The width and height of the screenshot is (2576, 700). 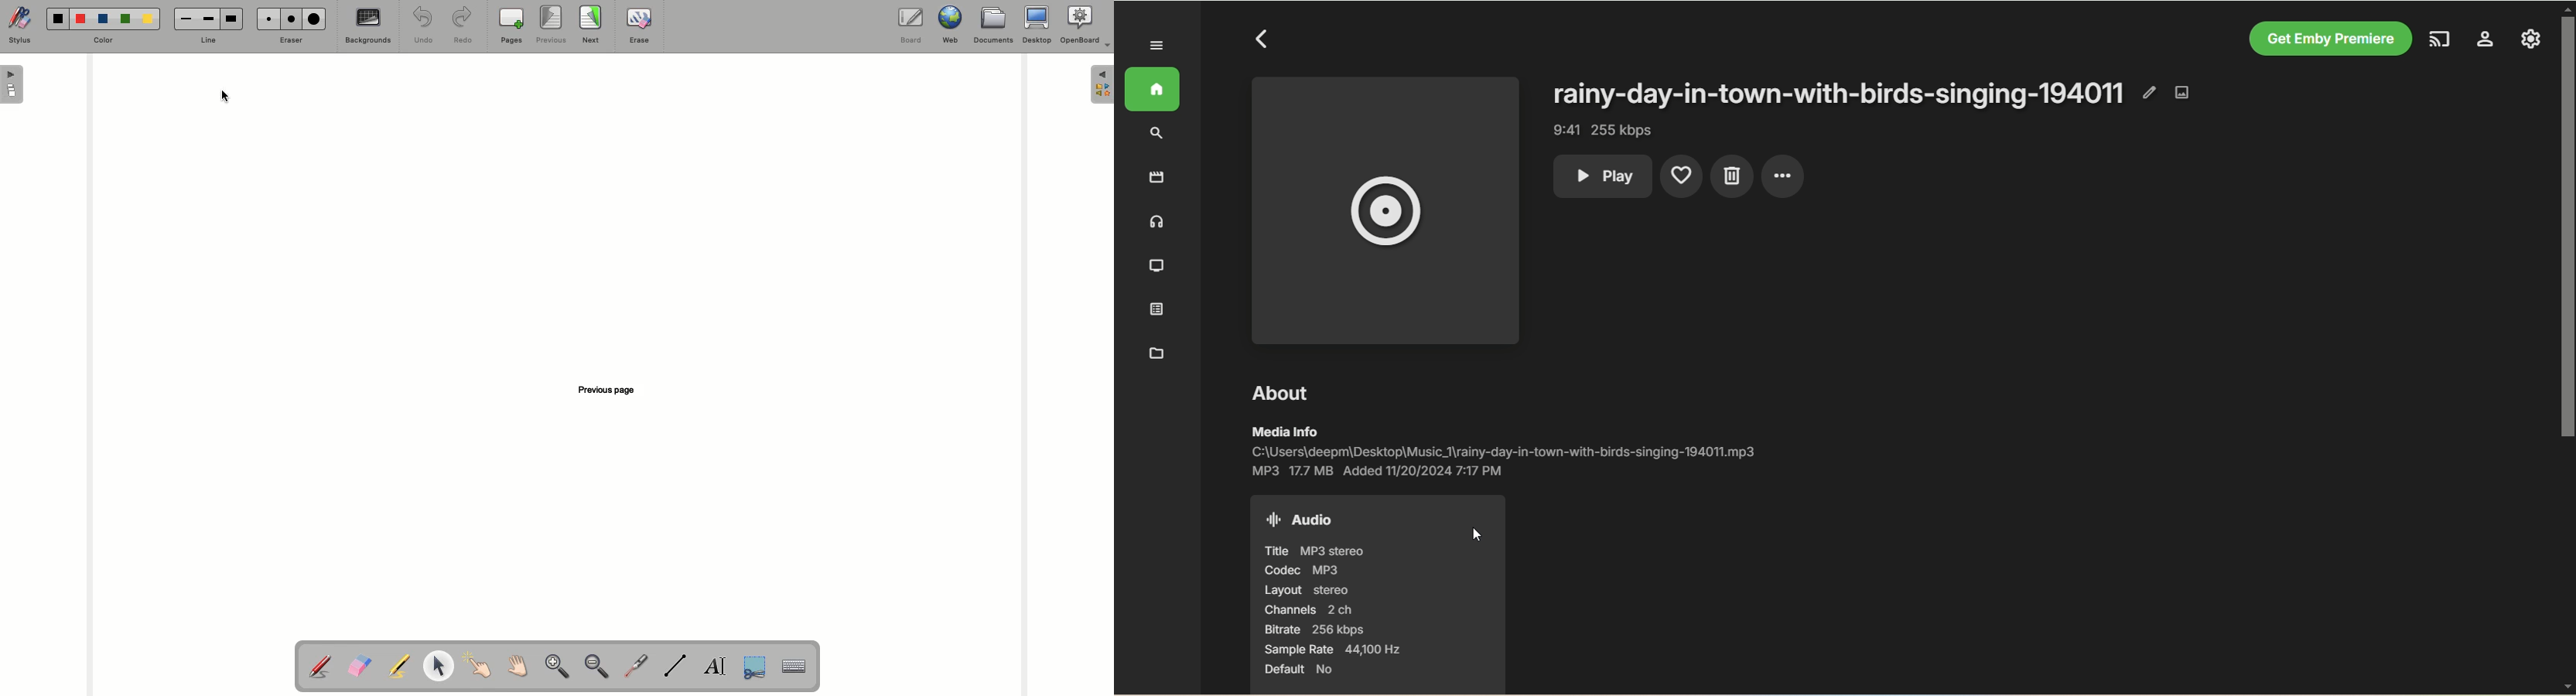 I want to click on Virtual laser pointer, so click(x=634, y=666).